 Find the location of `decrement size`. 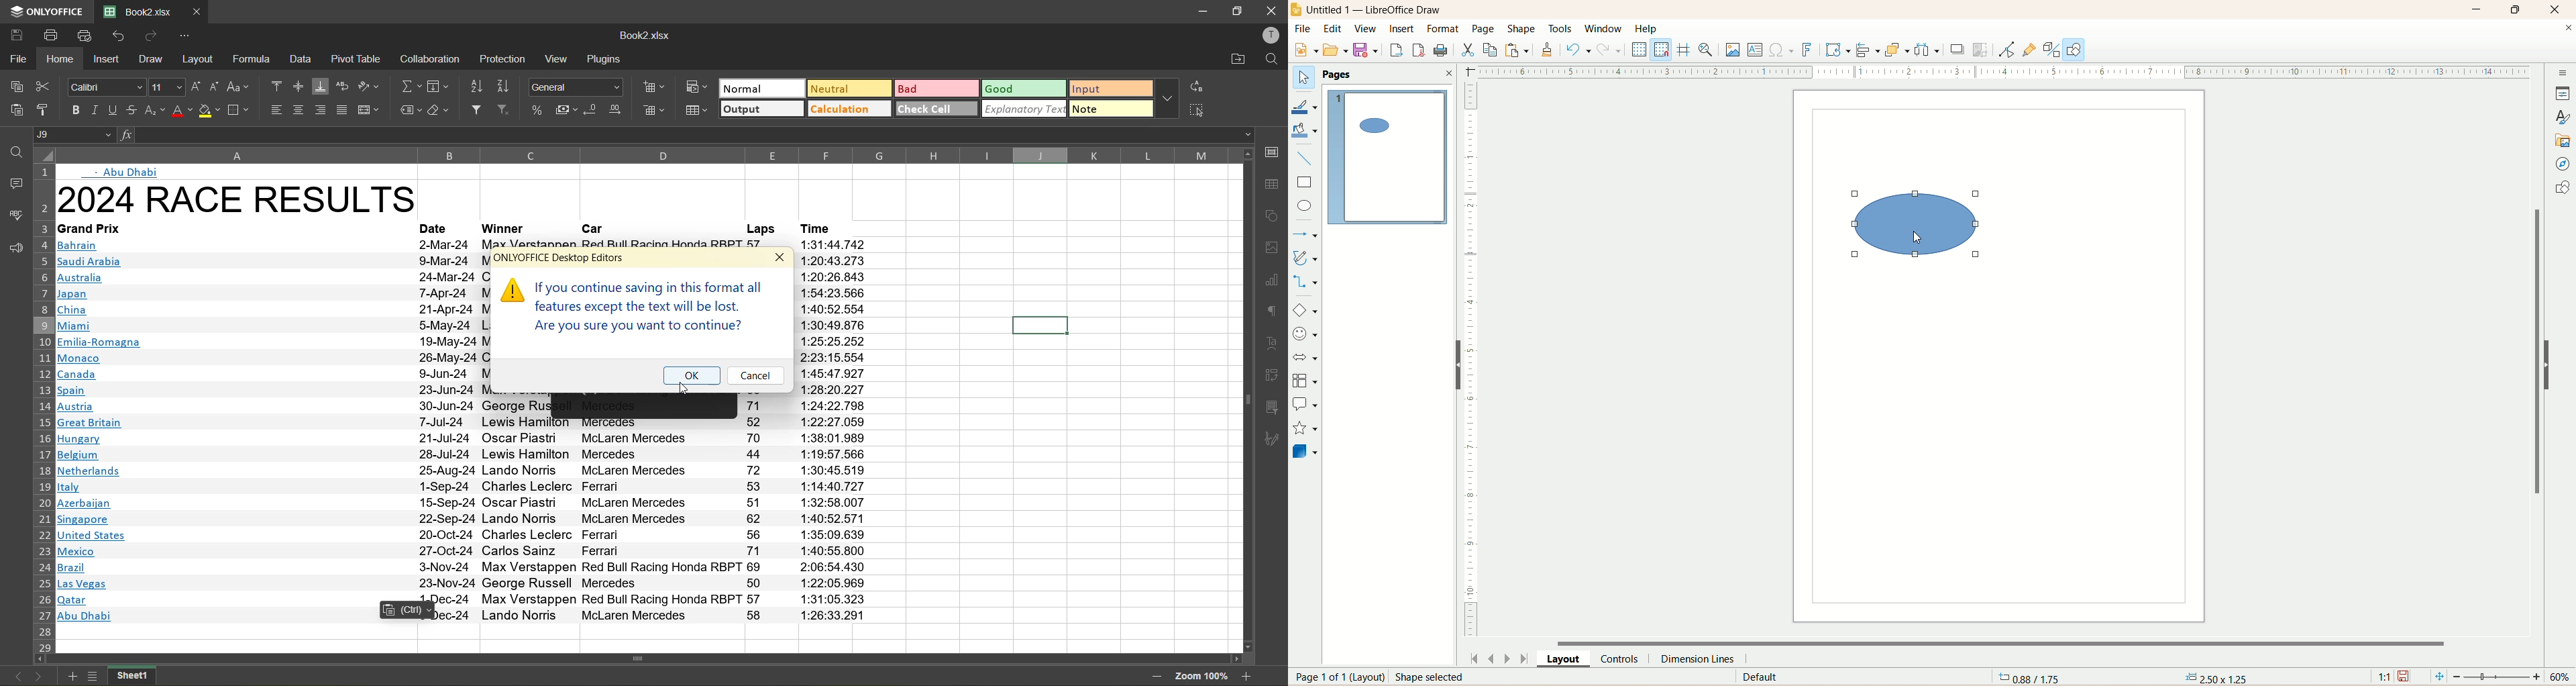

decrement size is located at coordinates (216, 85).